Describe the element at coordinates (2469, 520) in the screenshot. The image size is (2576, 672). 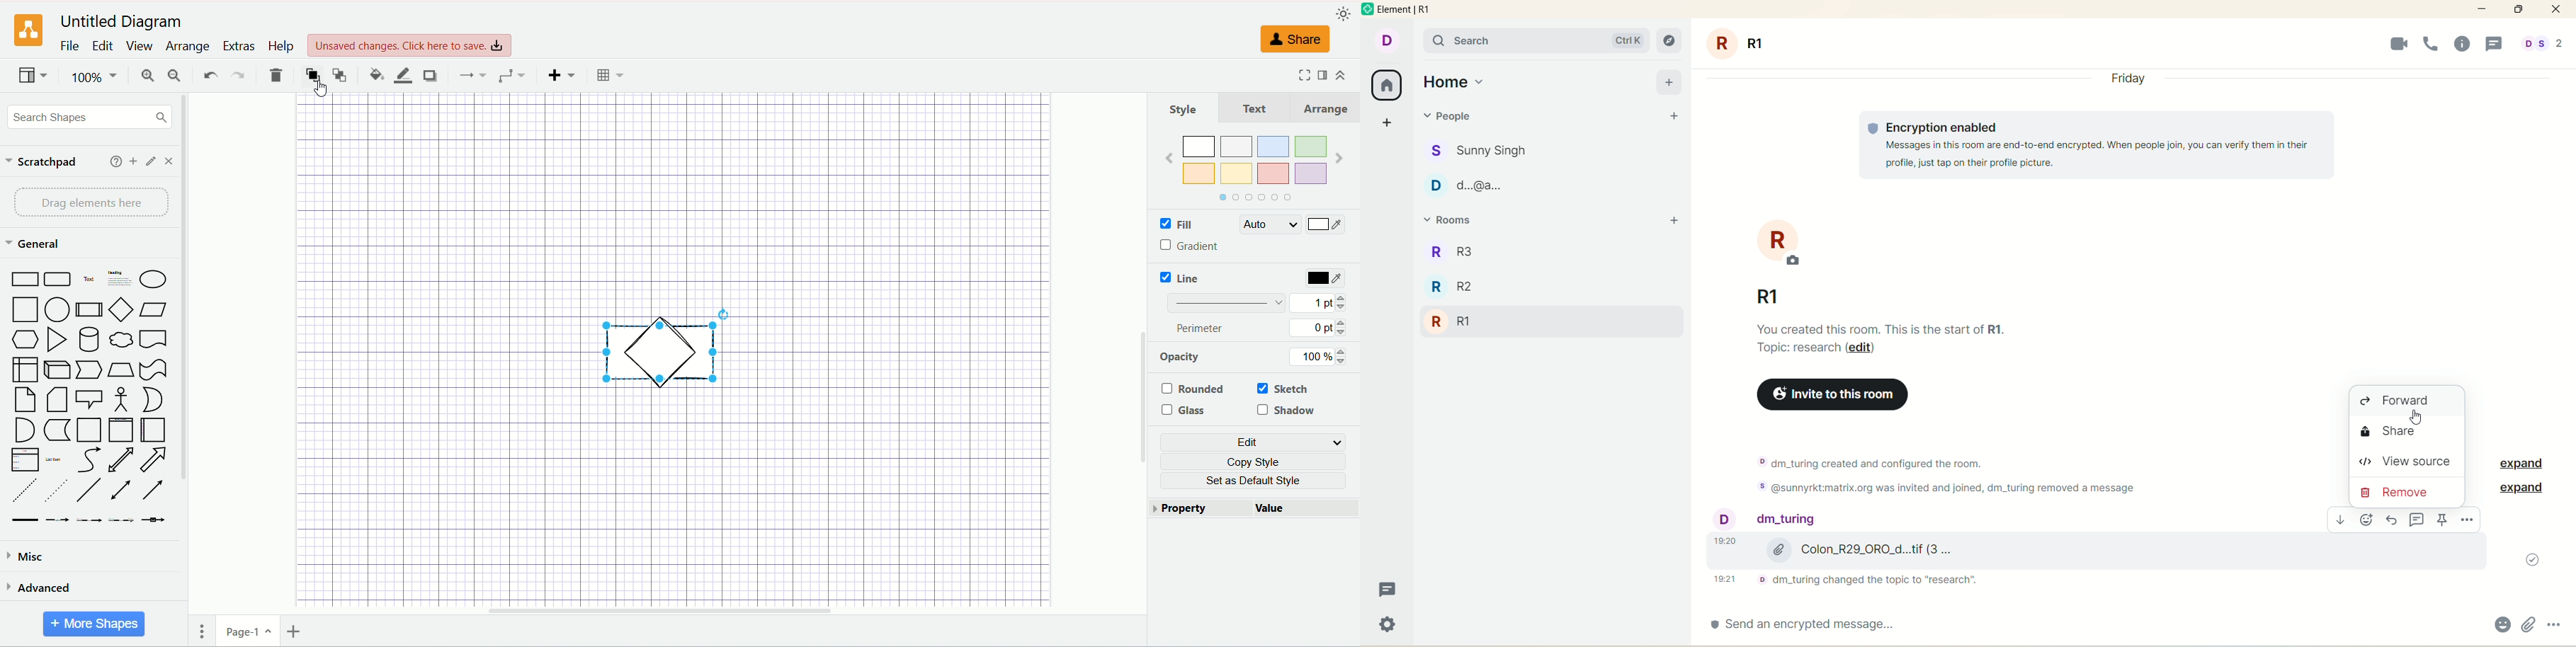
I see `options` at that location.